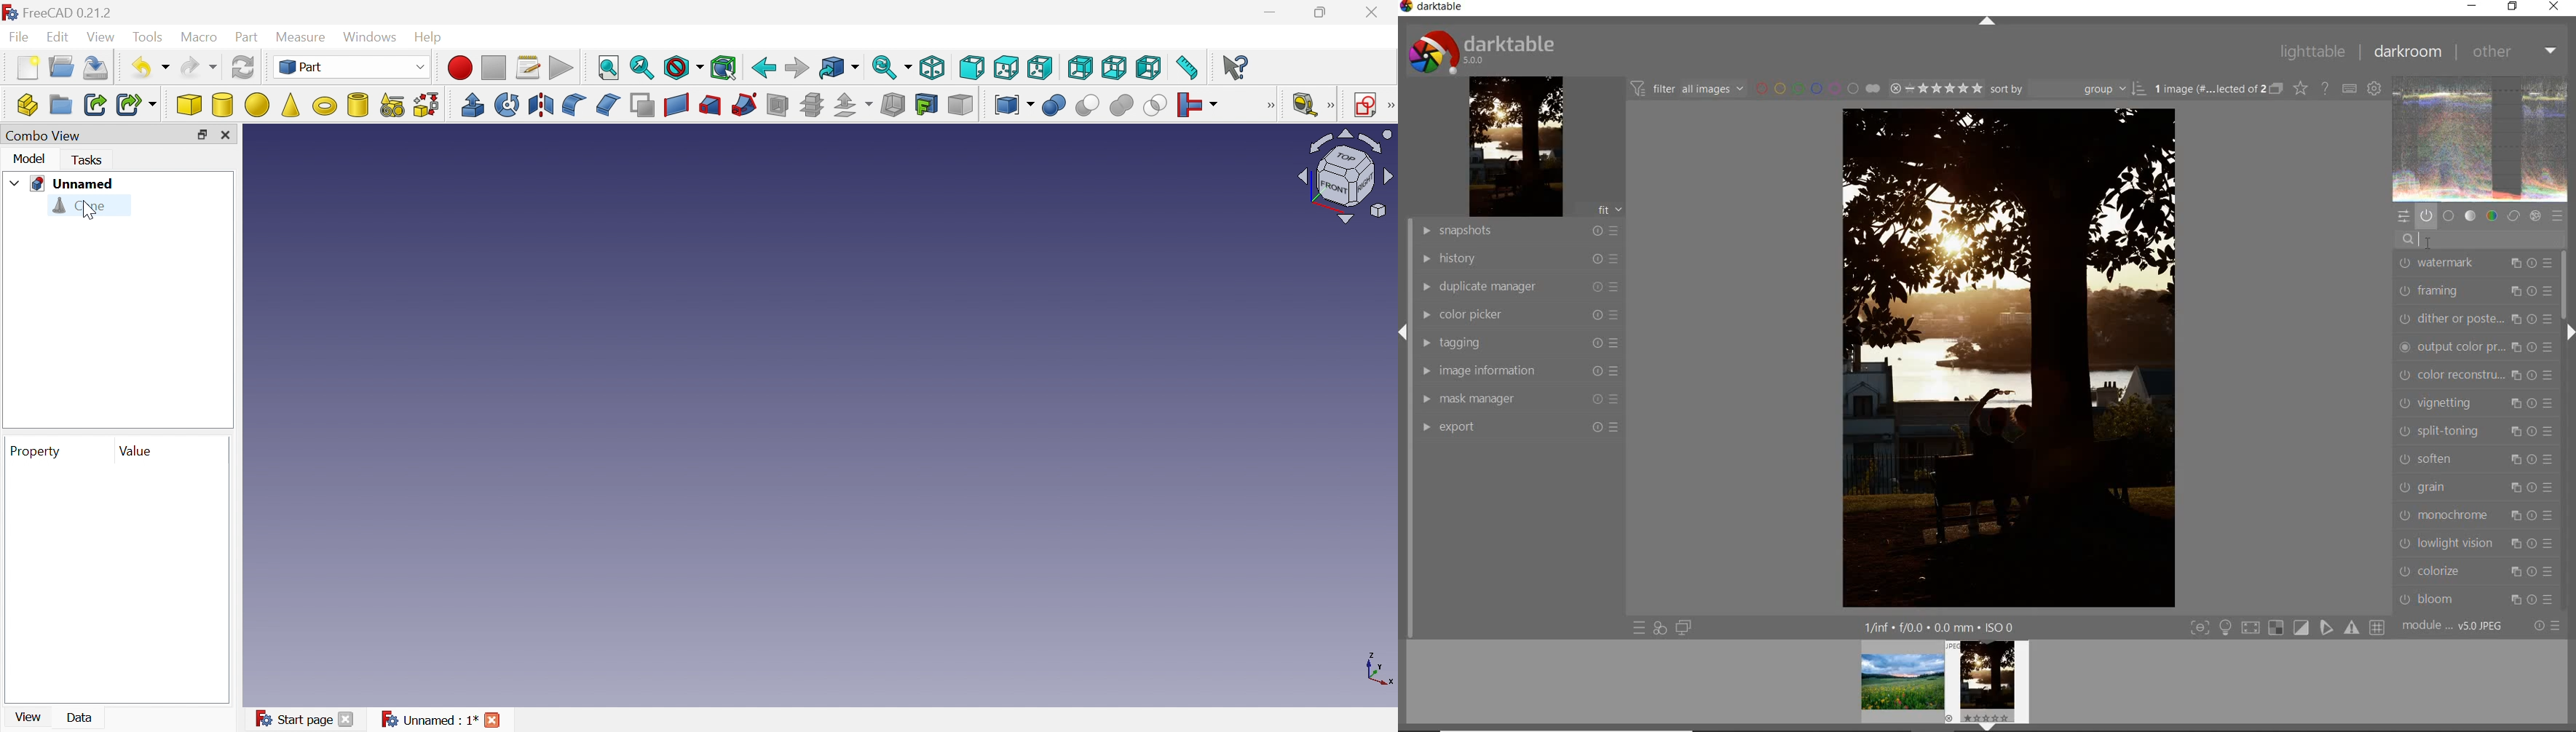  Describe the element at coordinates (2449, 215) in the screenshot. I see `base` at that location.